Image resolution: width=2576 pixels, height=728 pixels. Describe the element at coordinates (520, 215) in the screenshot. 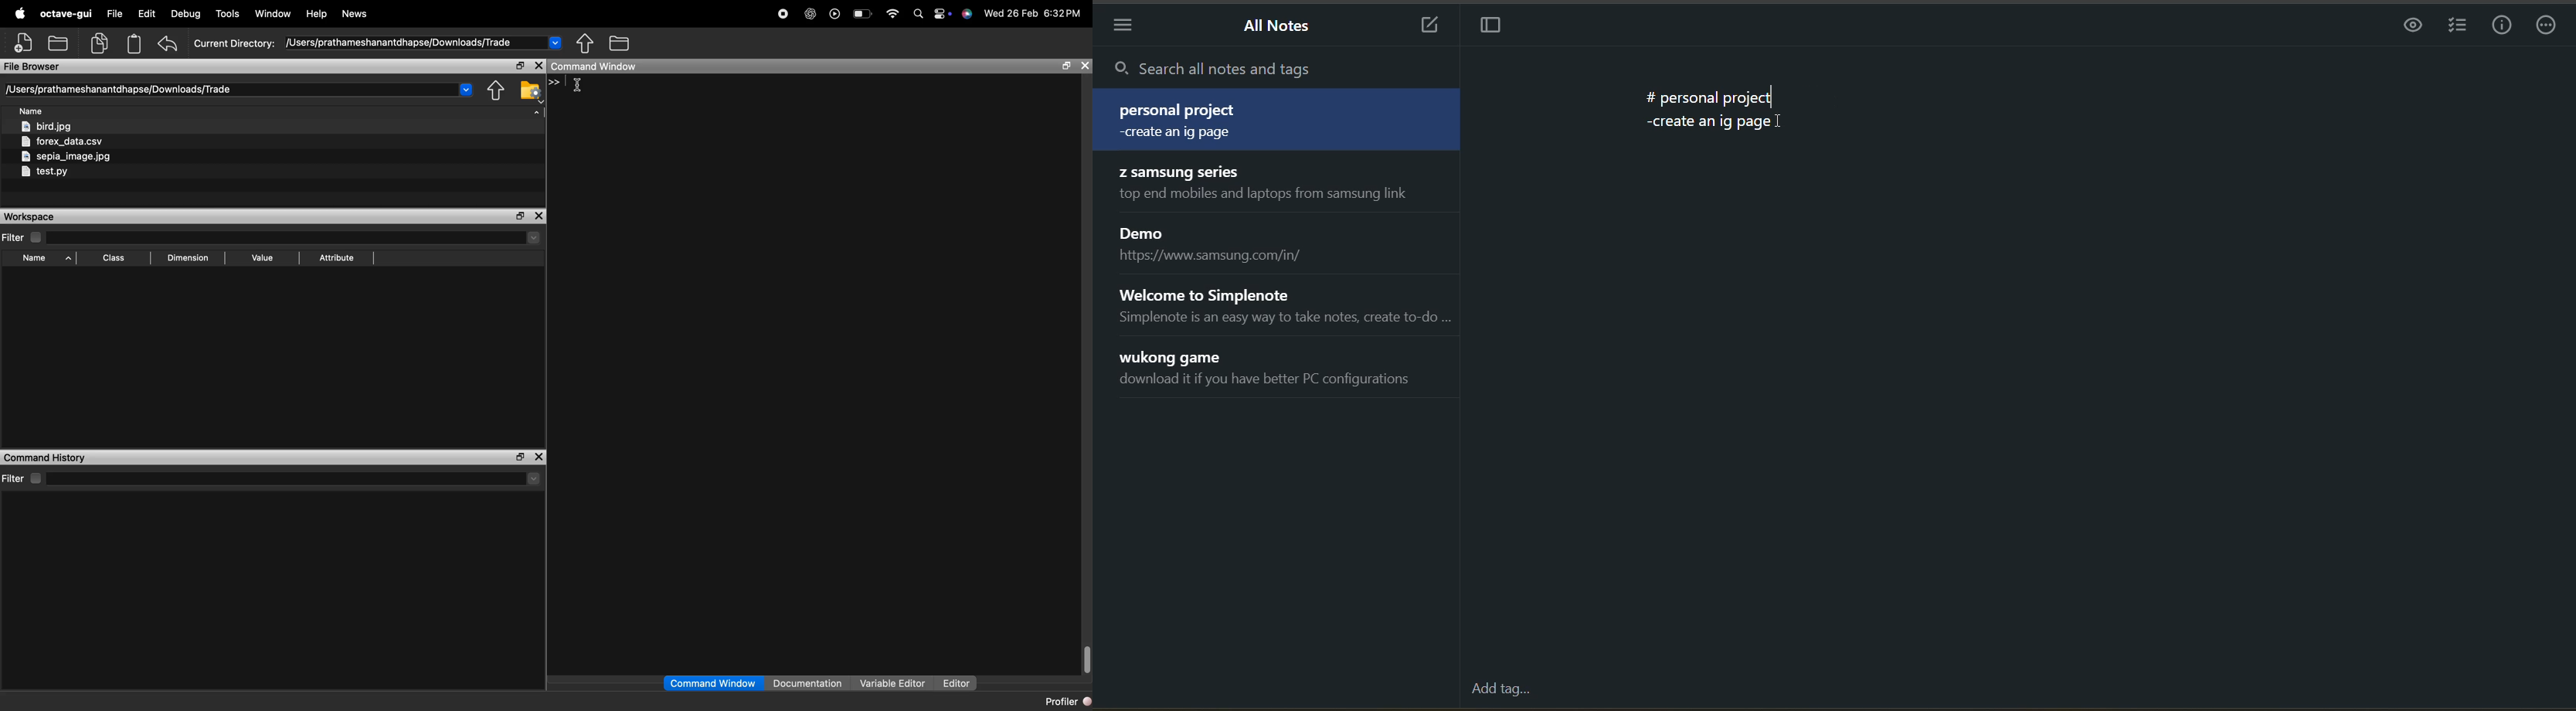

I see `maximize` at that location.